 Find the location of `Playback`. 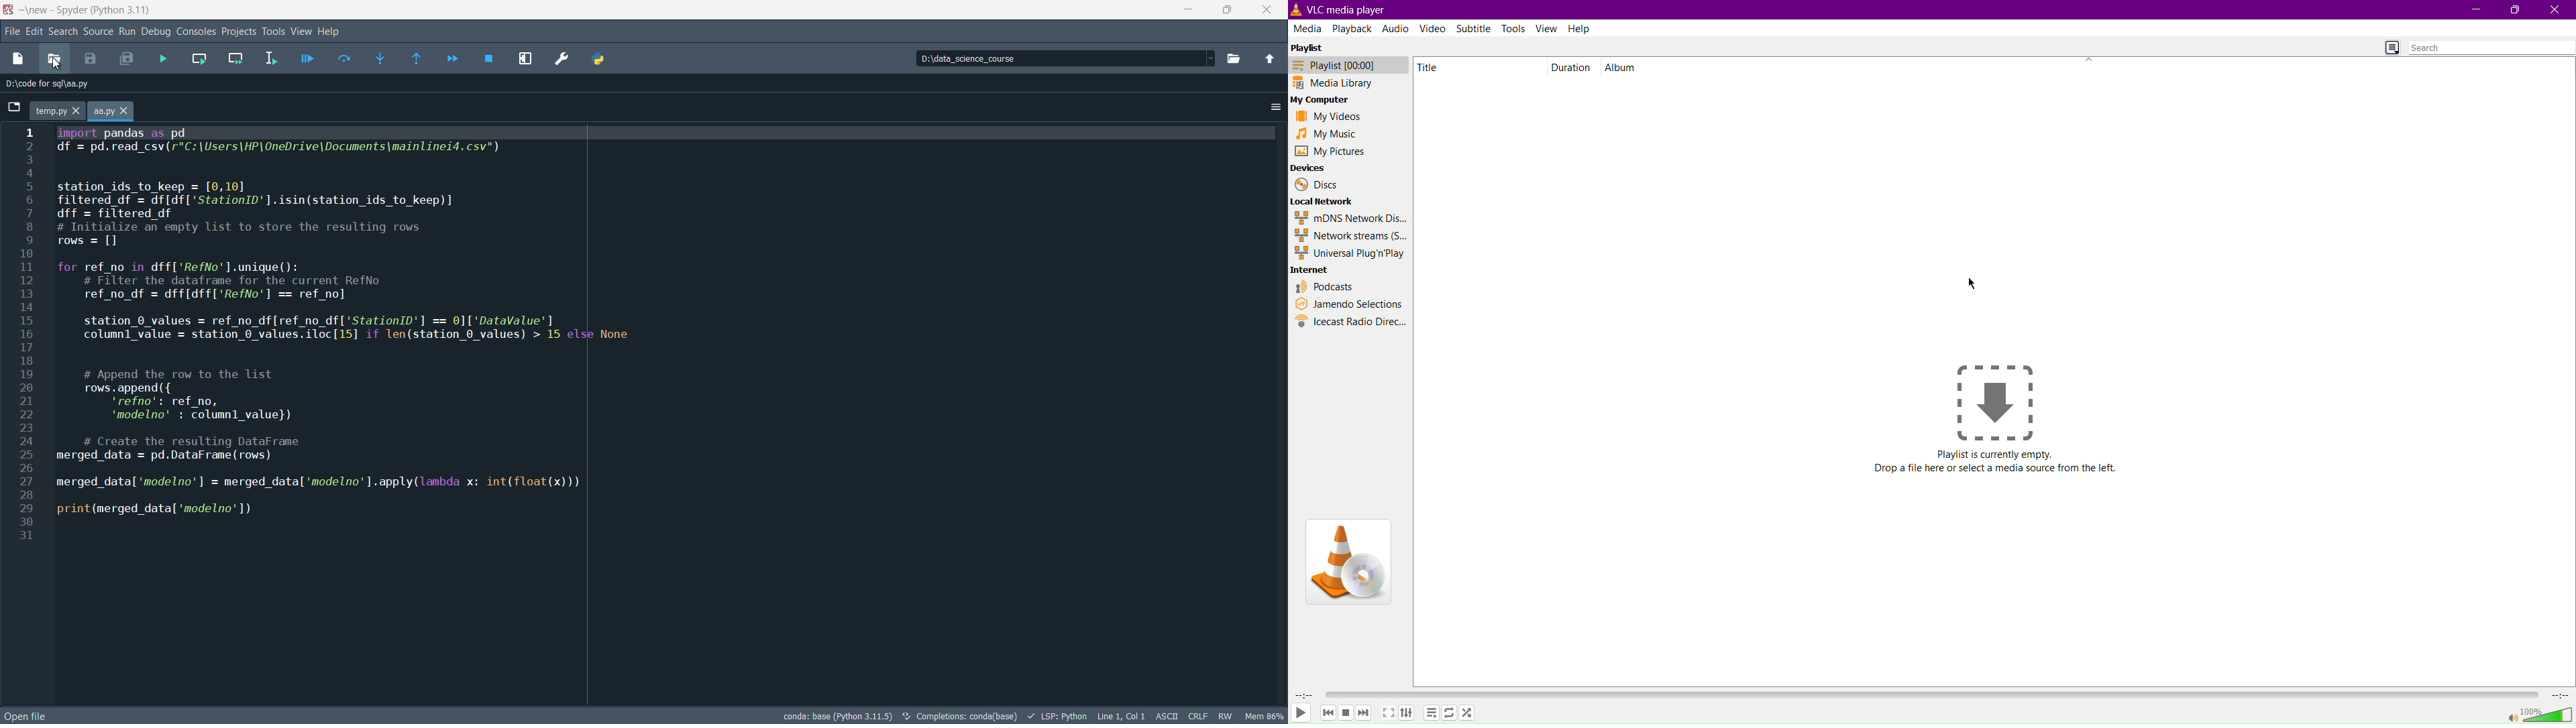

Playback is located at coordinates (1352, 27).